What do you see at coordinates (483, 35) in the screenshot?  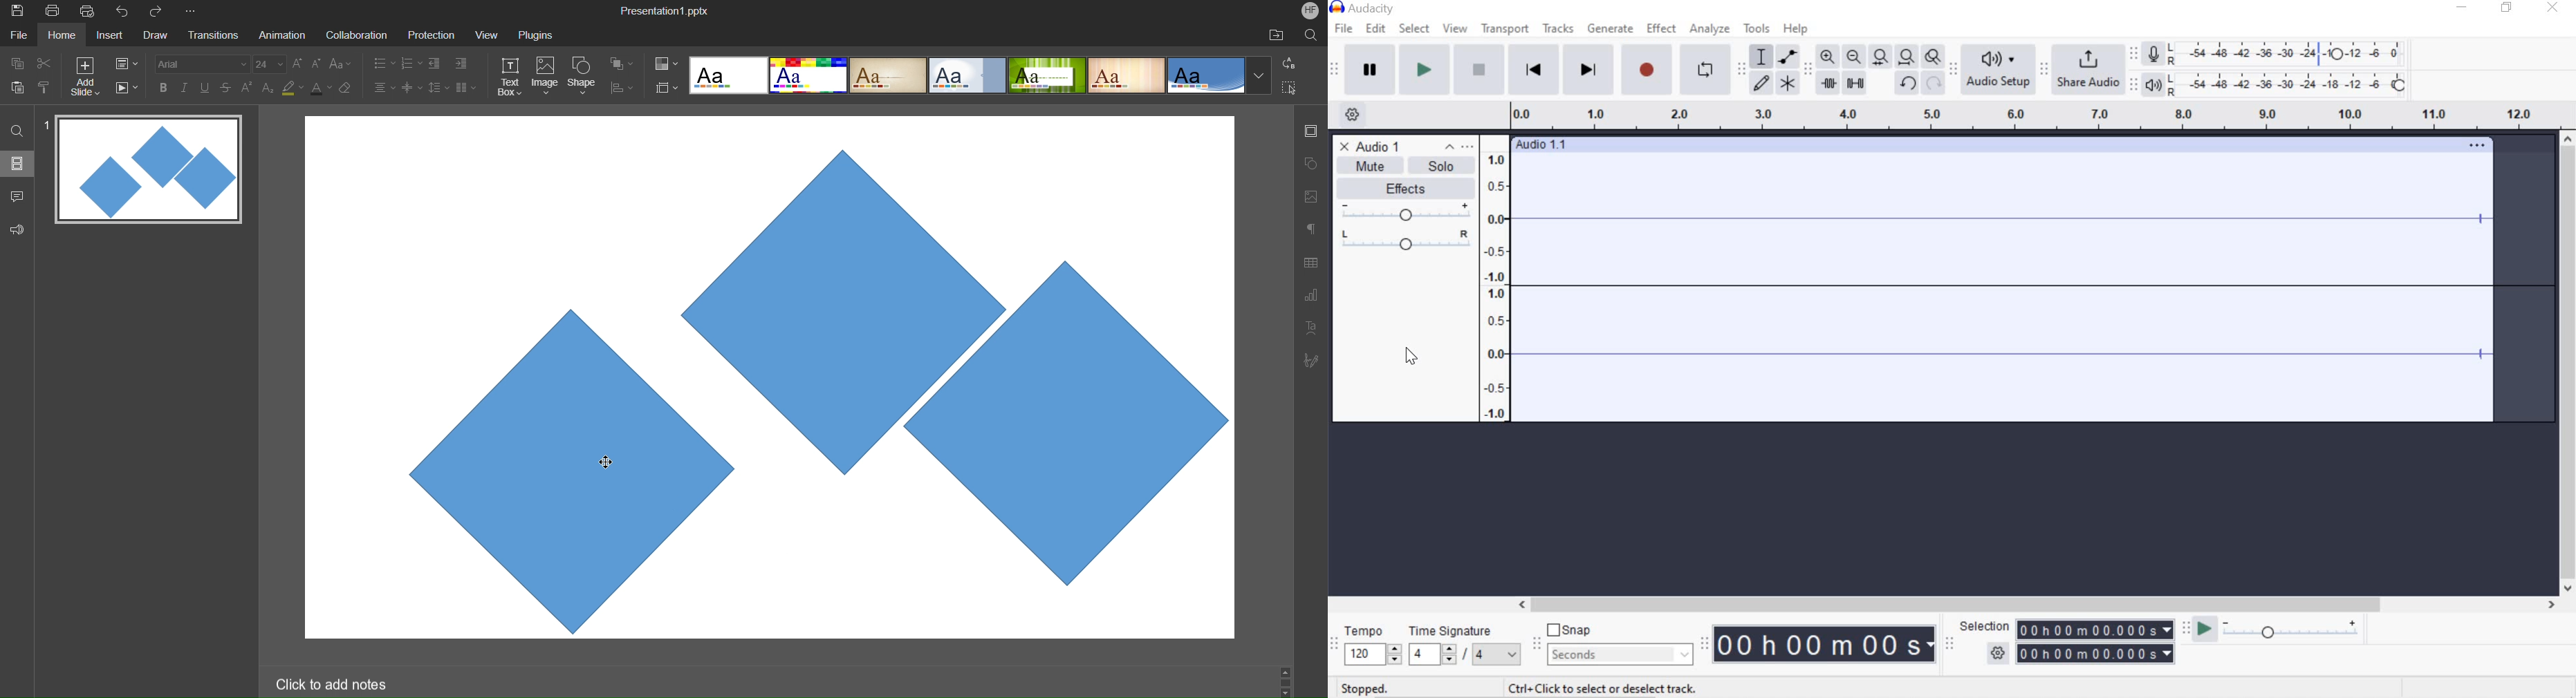 I see `View` at bounding box center [483, 35].